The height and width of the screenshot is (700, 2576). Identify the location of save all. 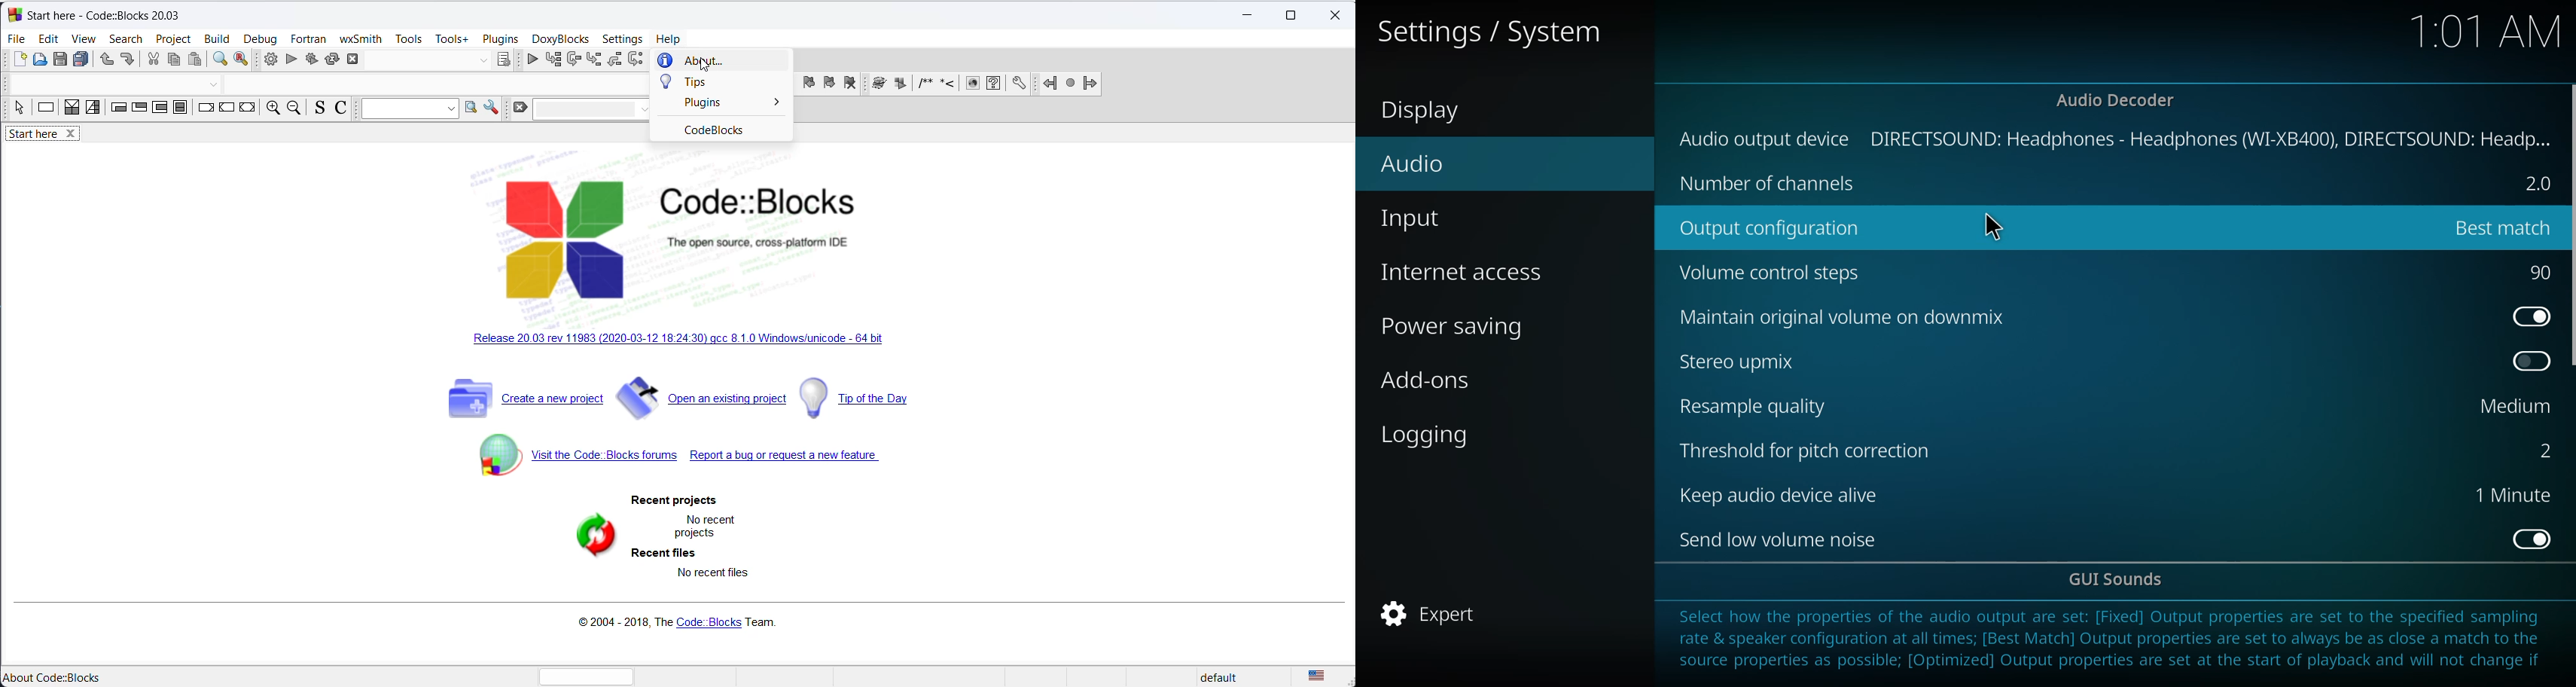
(81, 61).